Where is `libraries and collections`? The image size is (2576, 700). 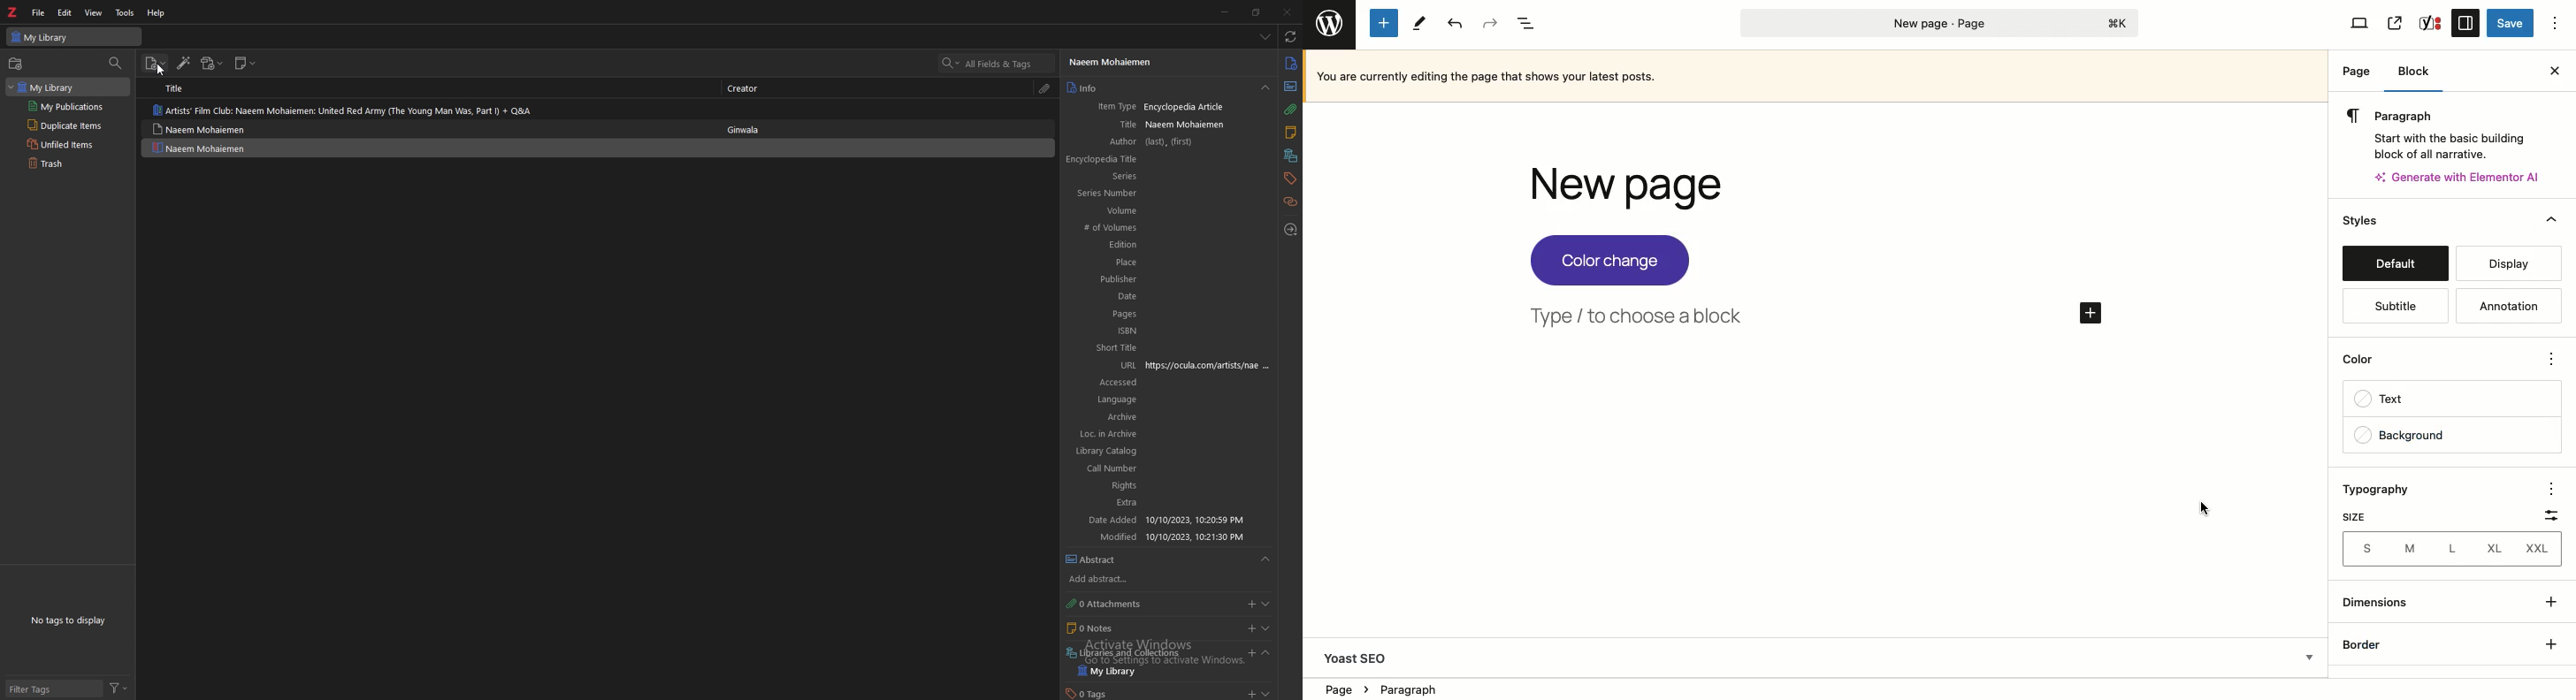 libraries and collections is located at coordinates (1292, 155).